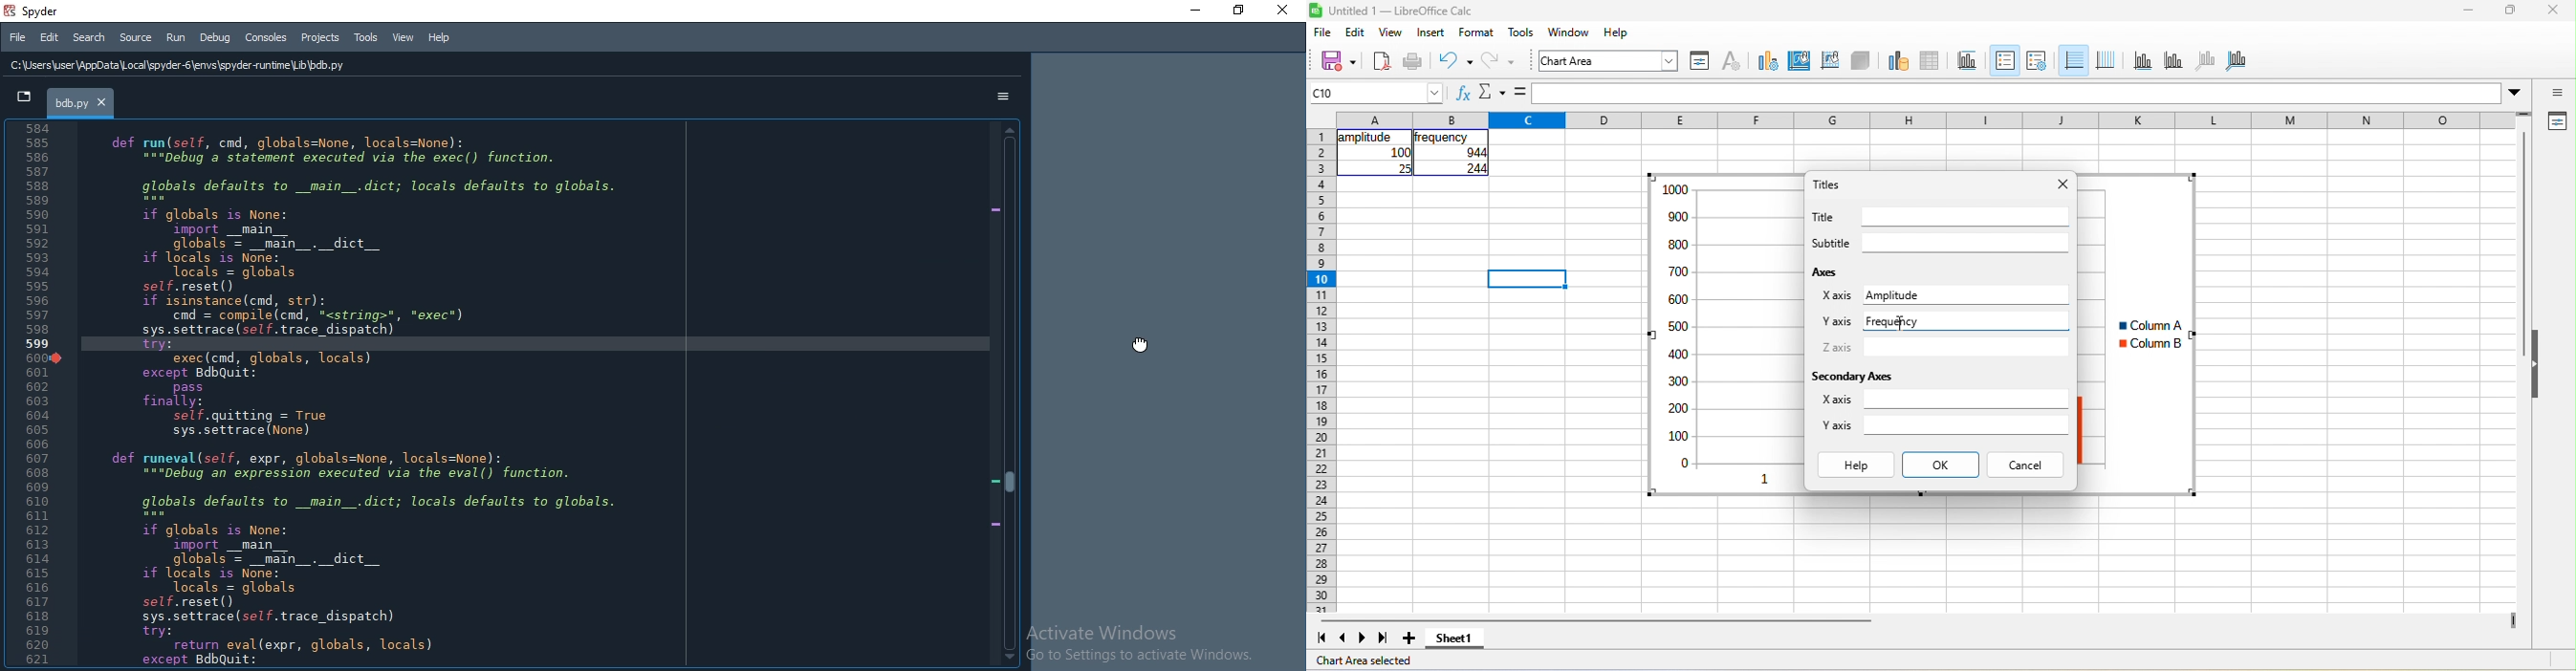  Describe the element at coordinates (1521, 32) in the screenshot. I see `tools` at that location.